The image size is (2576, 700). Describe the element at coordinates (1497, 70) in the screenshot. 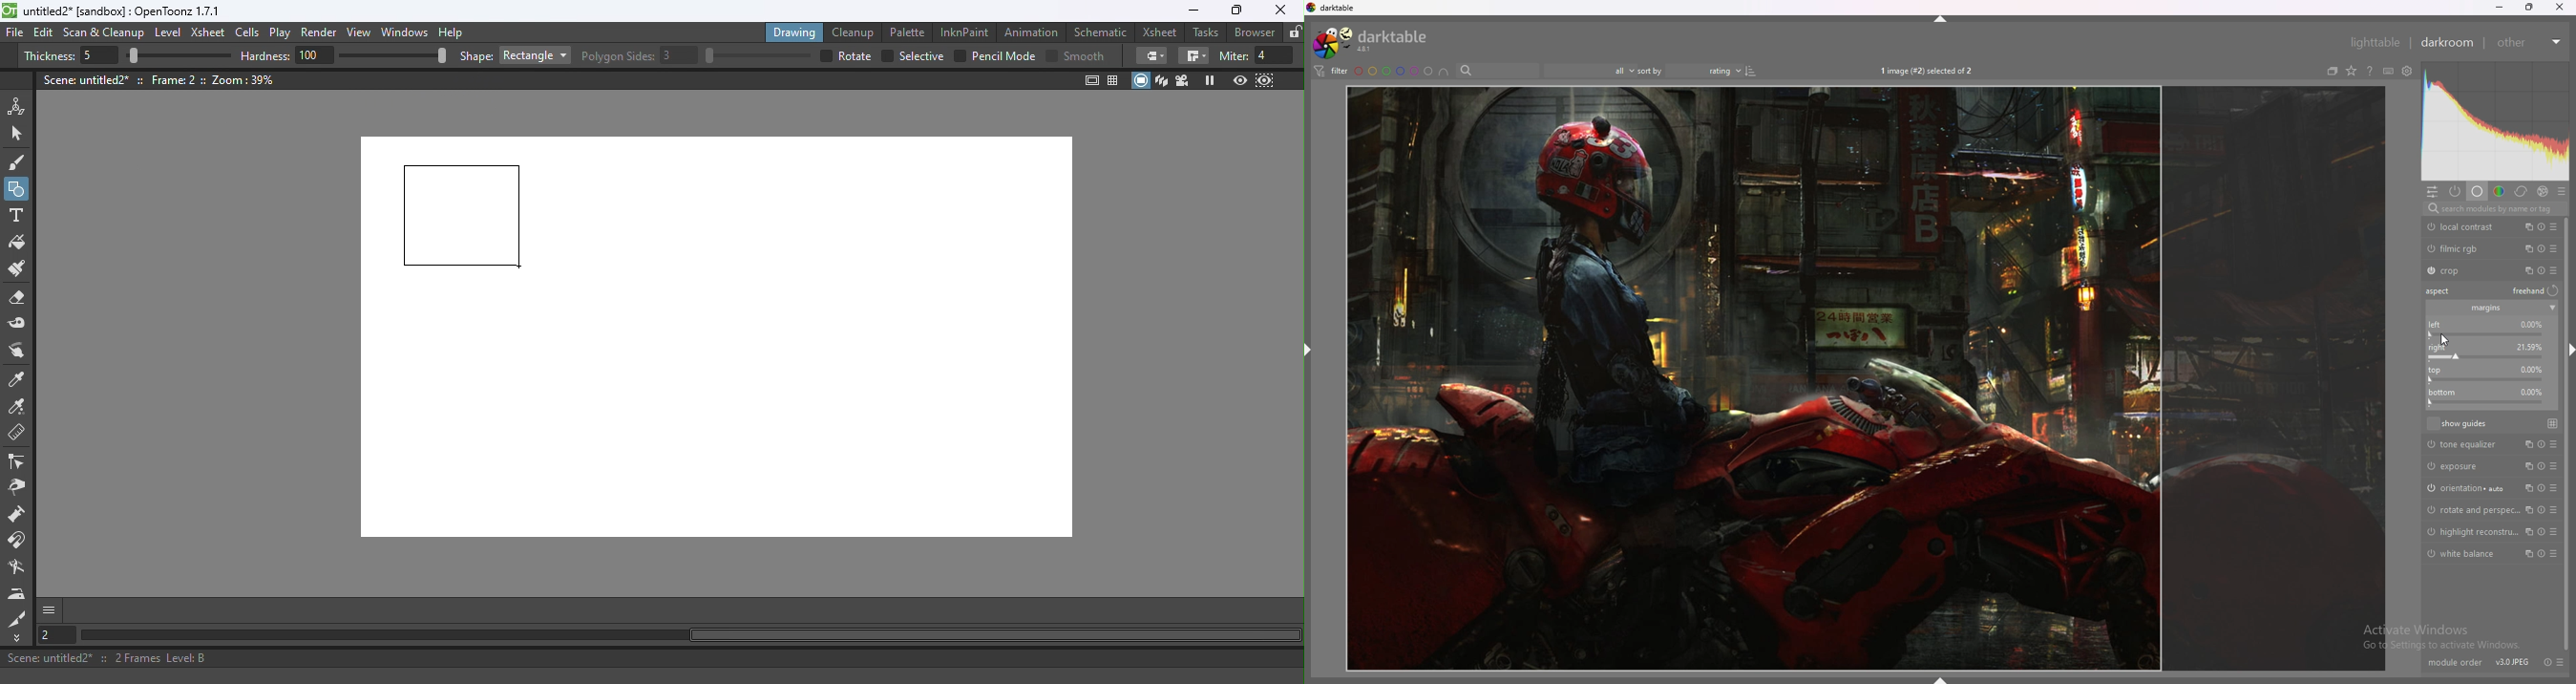

I see `search bar` at that location.